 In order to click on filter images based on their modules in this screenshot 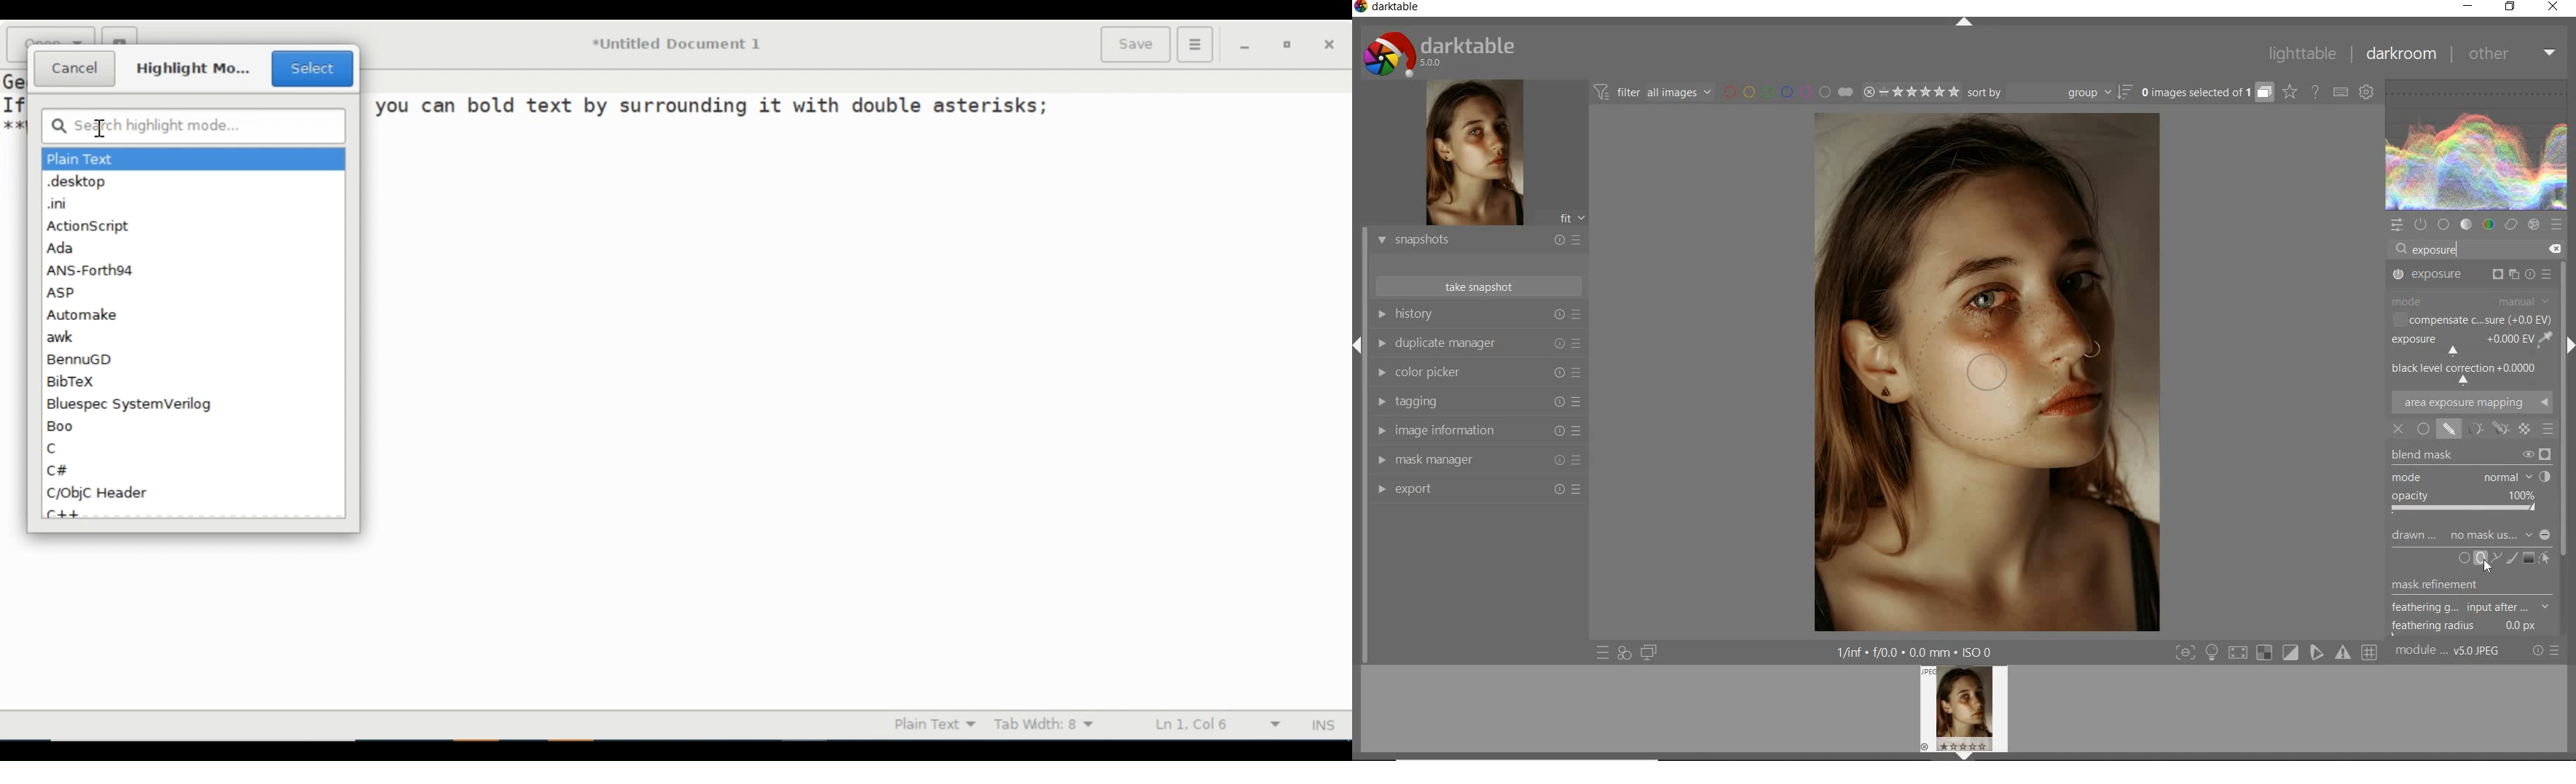, I will do `click(1652, 92)`.